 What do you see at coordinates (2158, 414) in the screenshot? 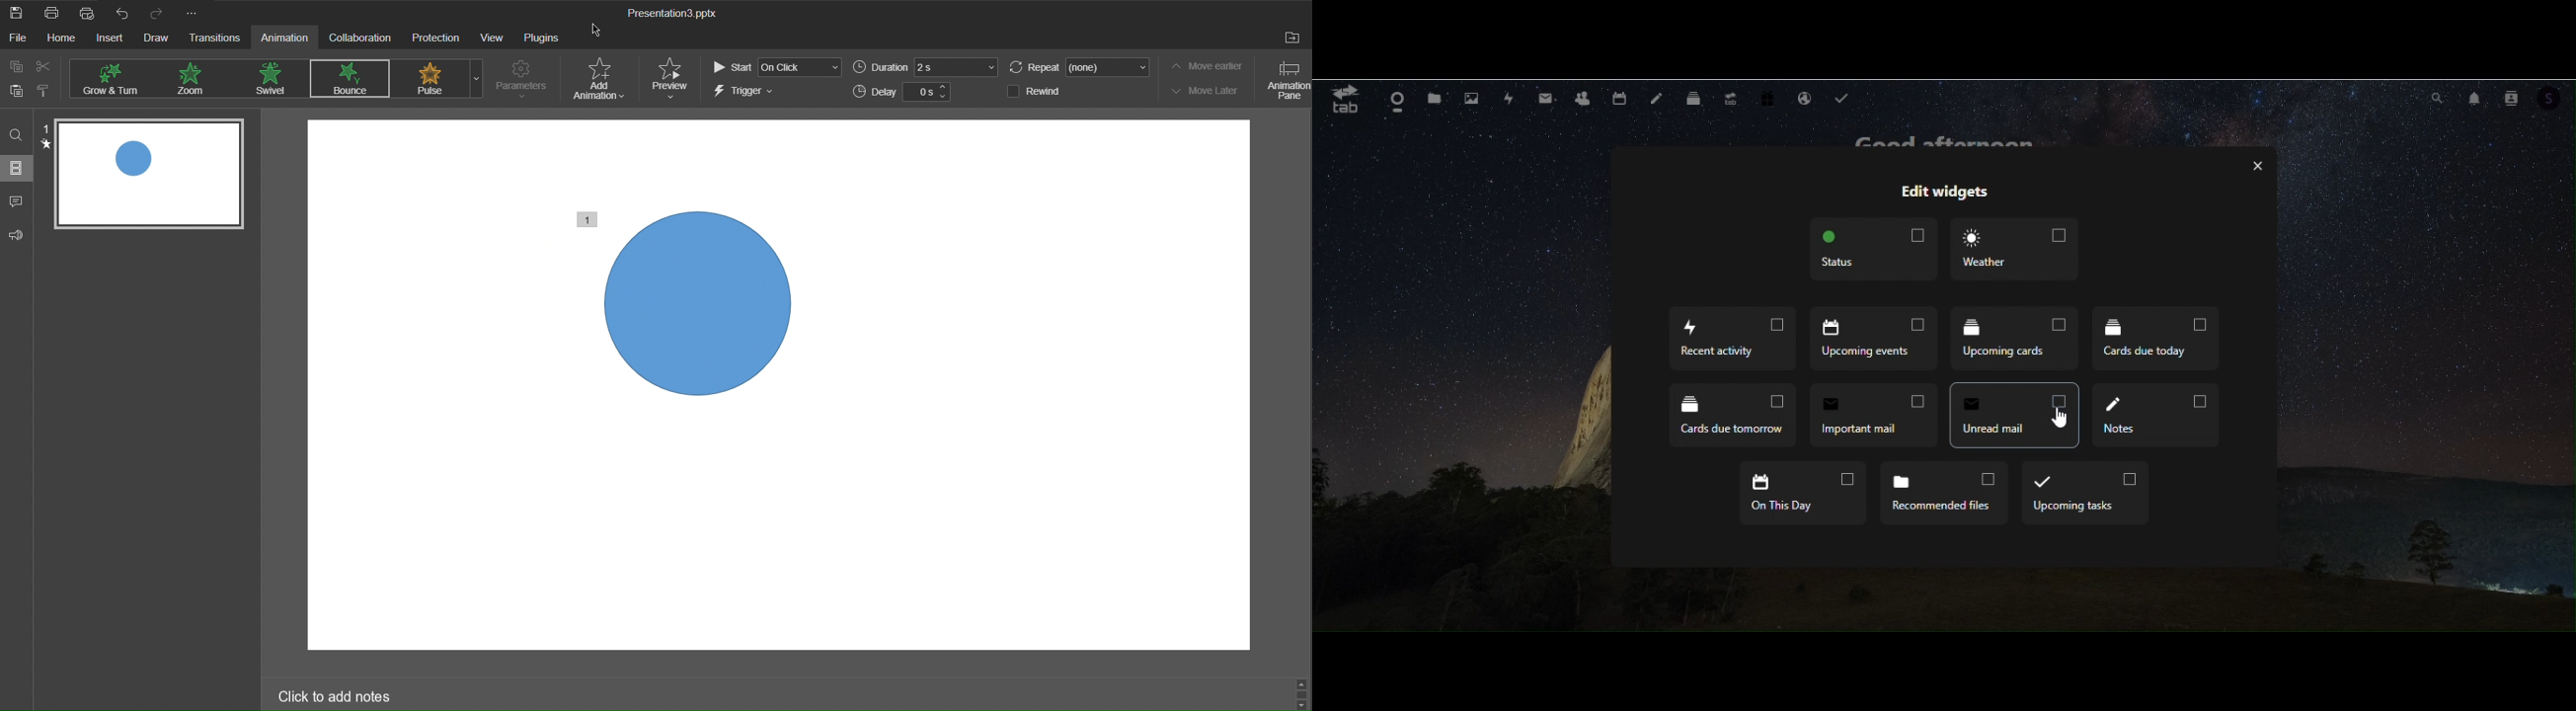
I see `Notes` at bounding box center [2158, 414].